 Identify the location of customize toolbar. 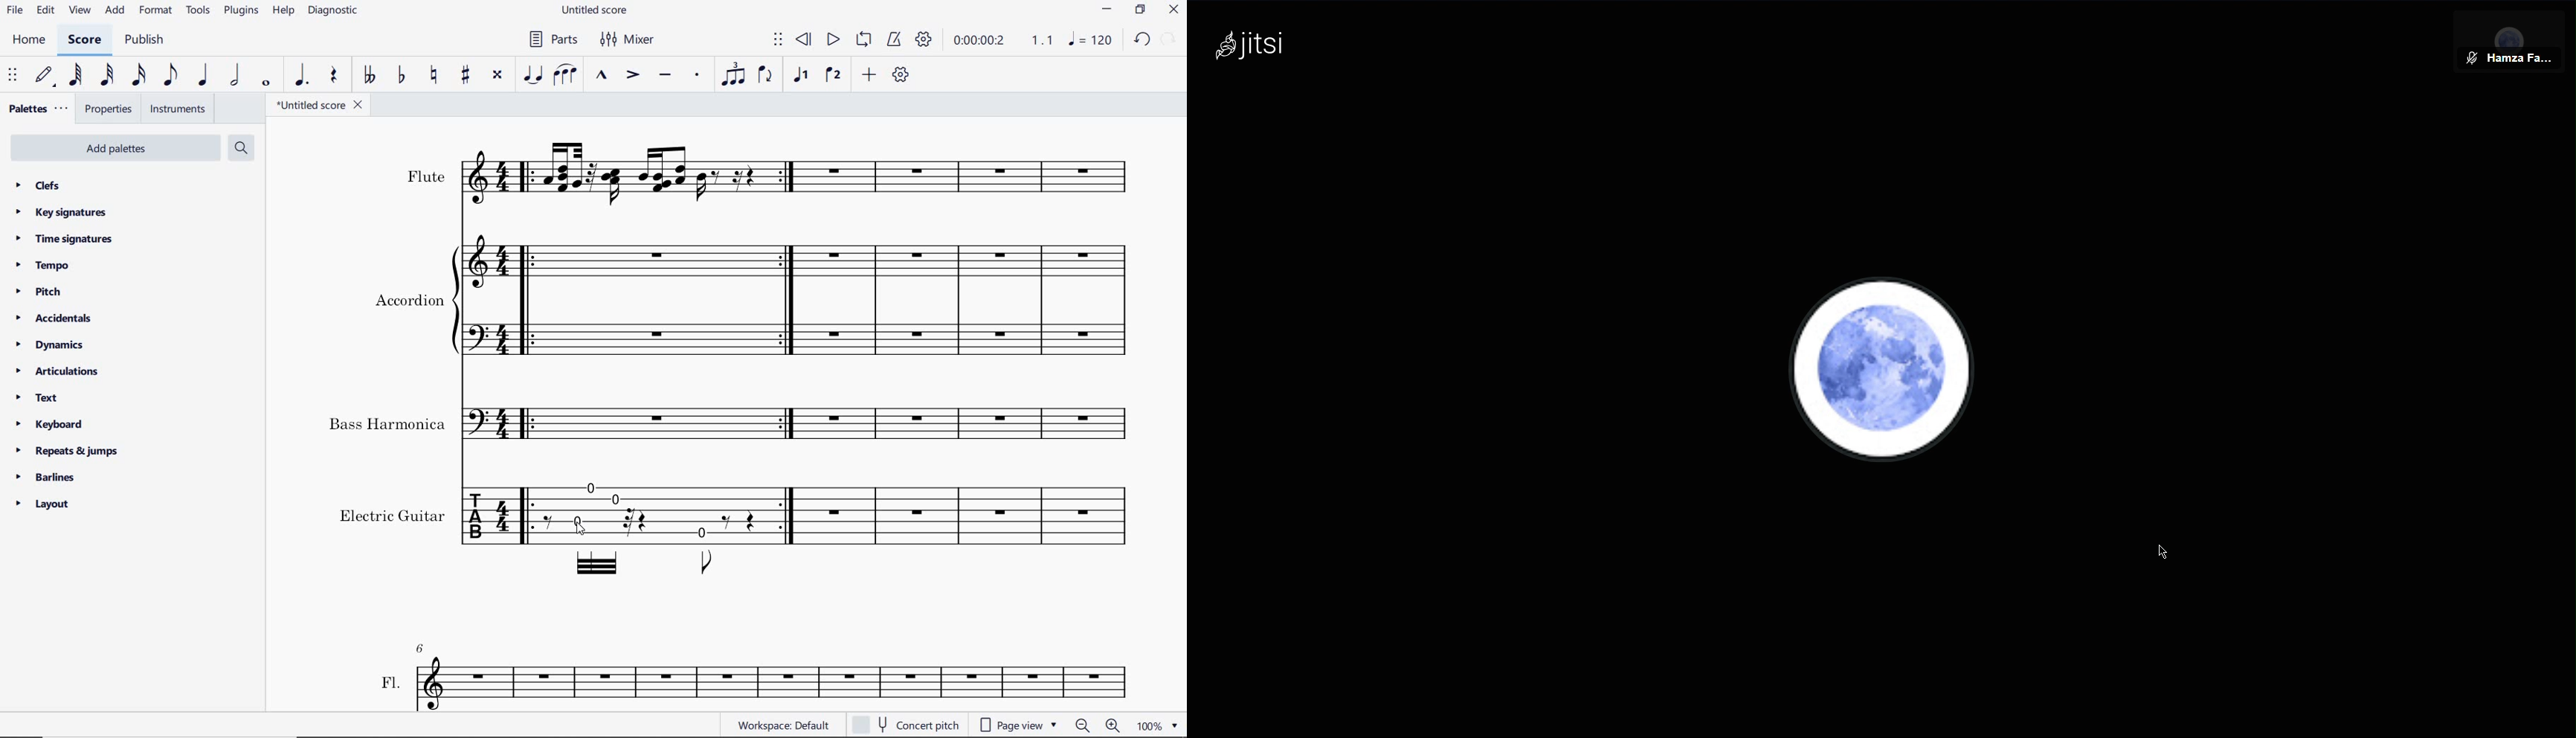
(902, 76).